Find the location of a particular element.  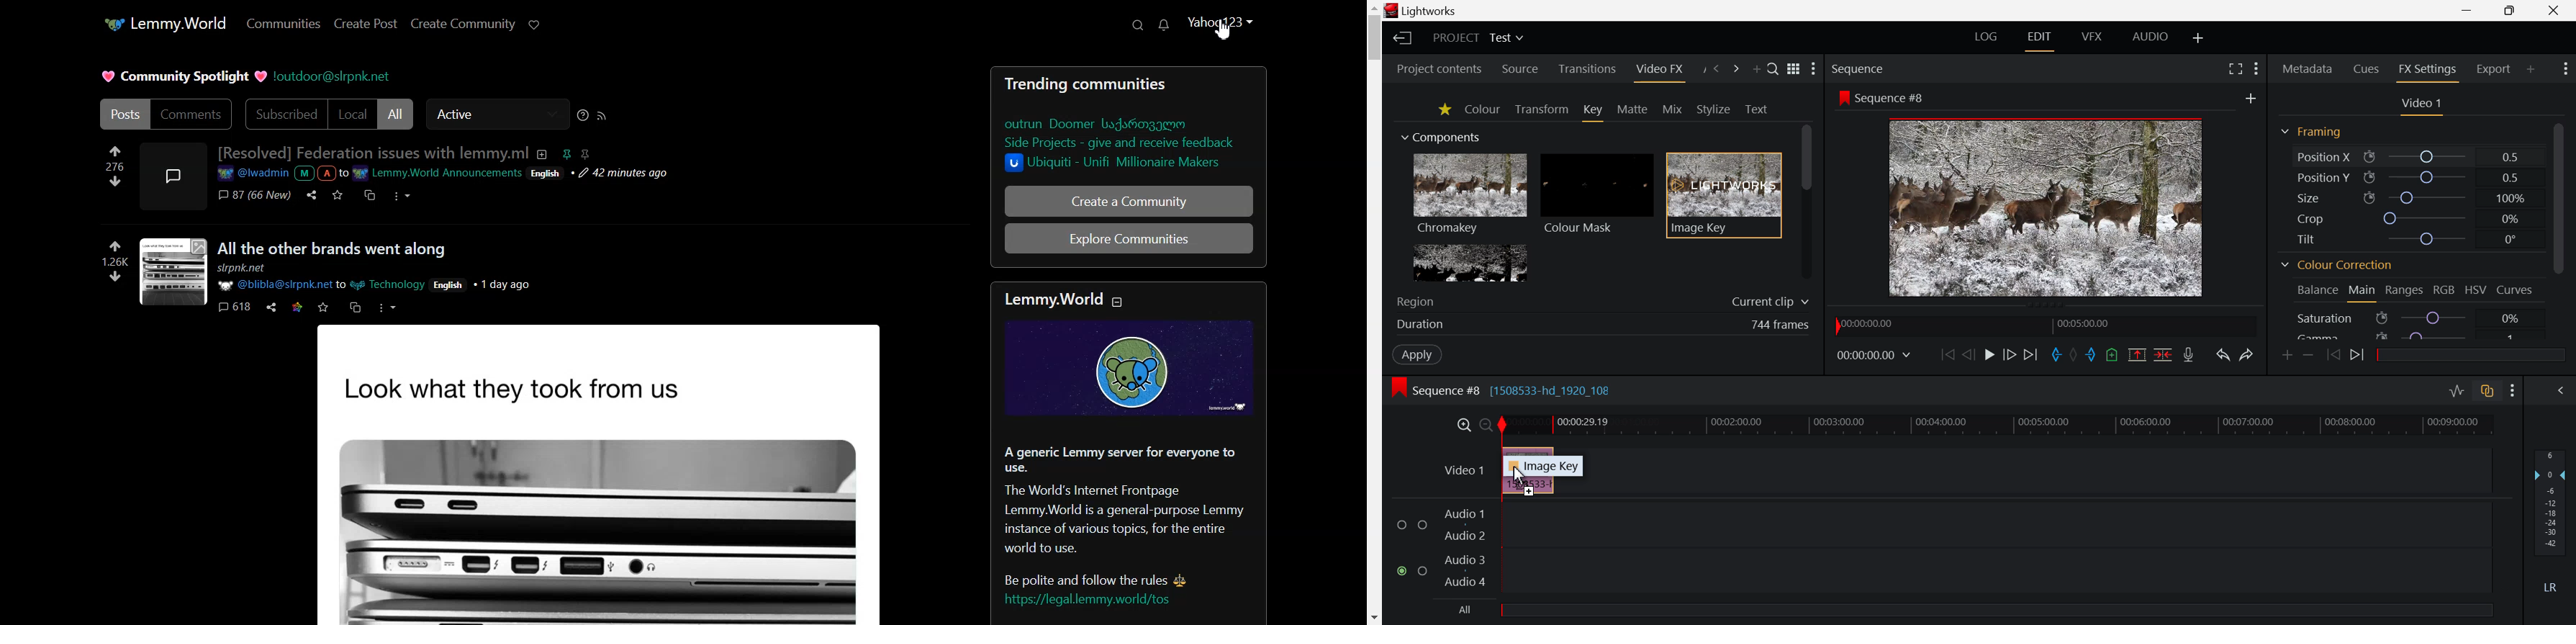

Next Panel is located at coordinates (1736, 68).